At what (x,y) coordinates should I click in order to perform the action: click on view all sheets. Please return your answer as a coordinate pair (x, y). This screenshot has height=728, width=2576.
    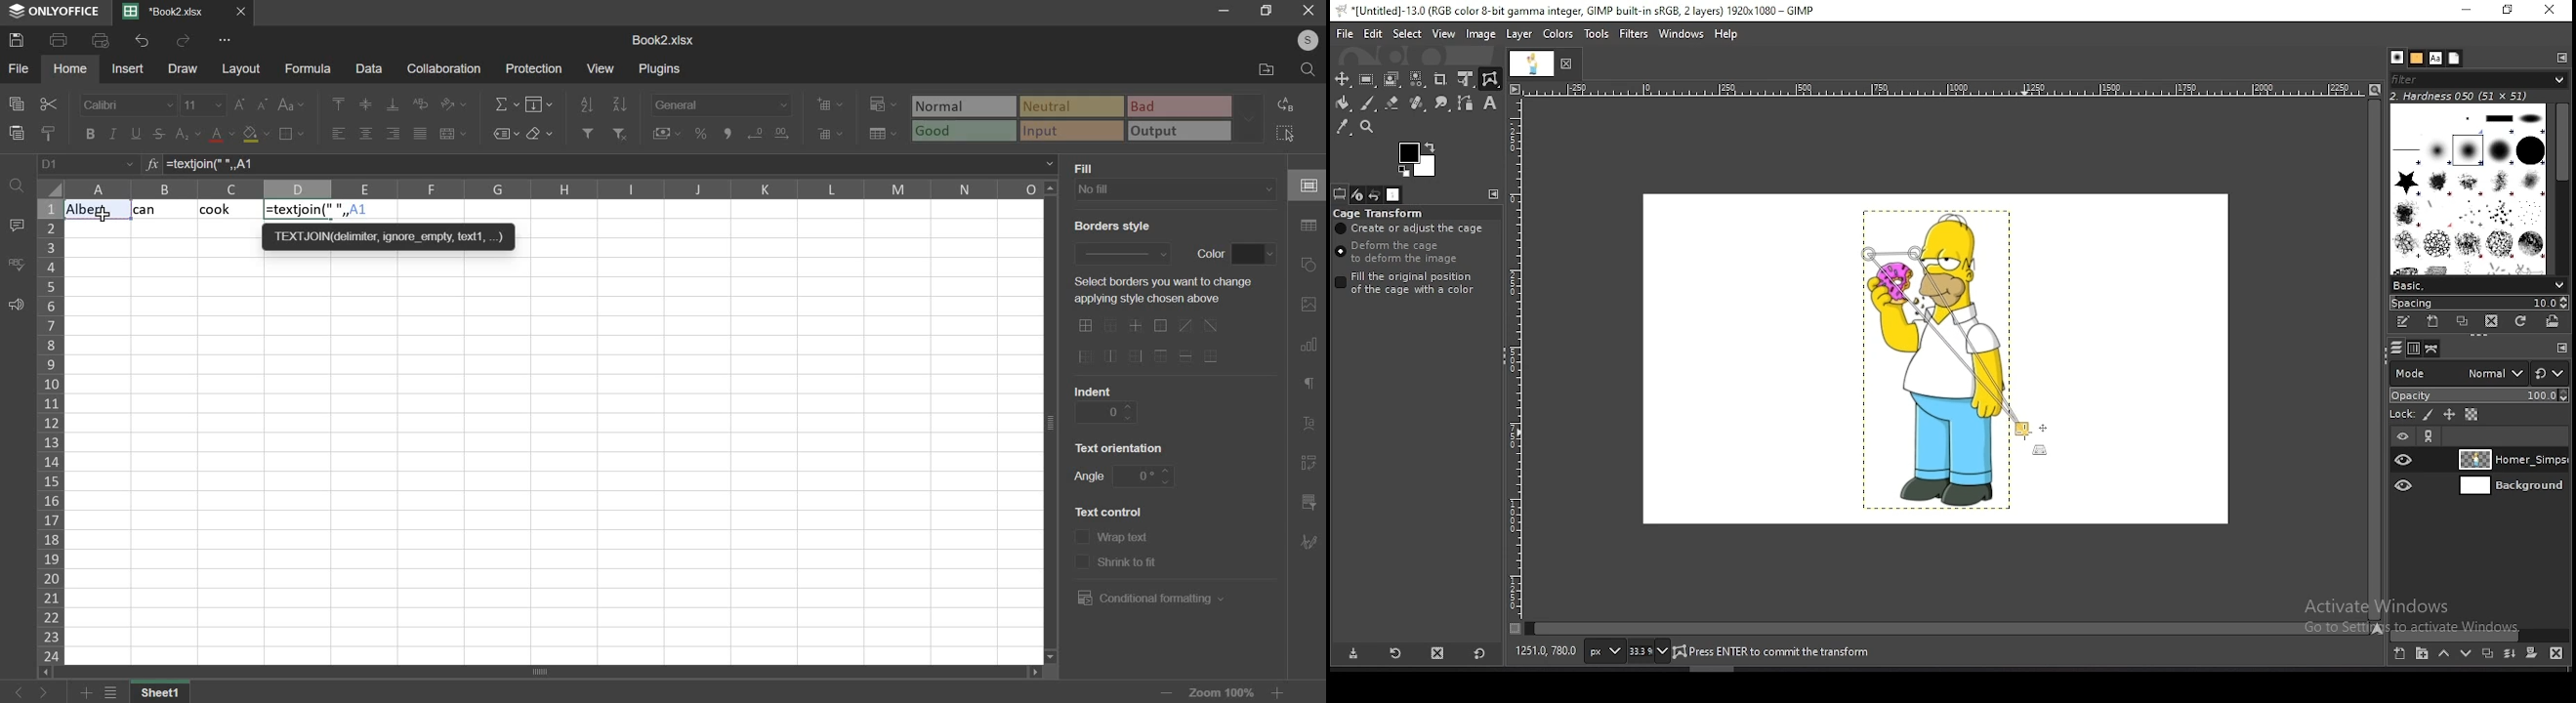
    Looking at the image, I should click on (118, 693).